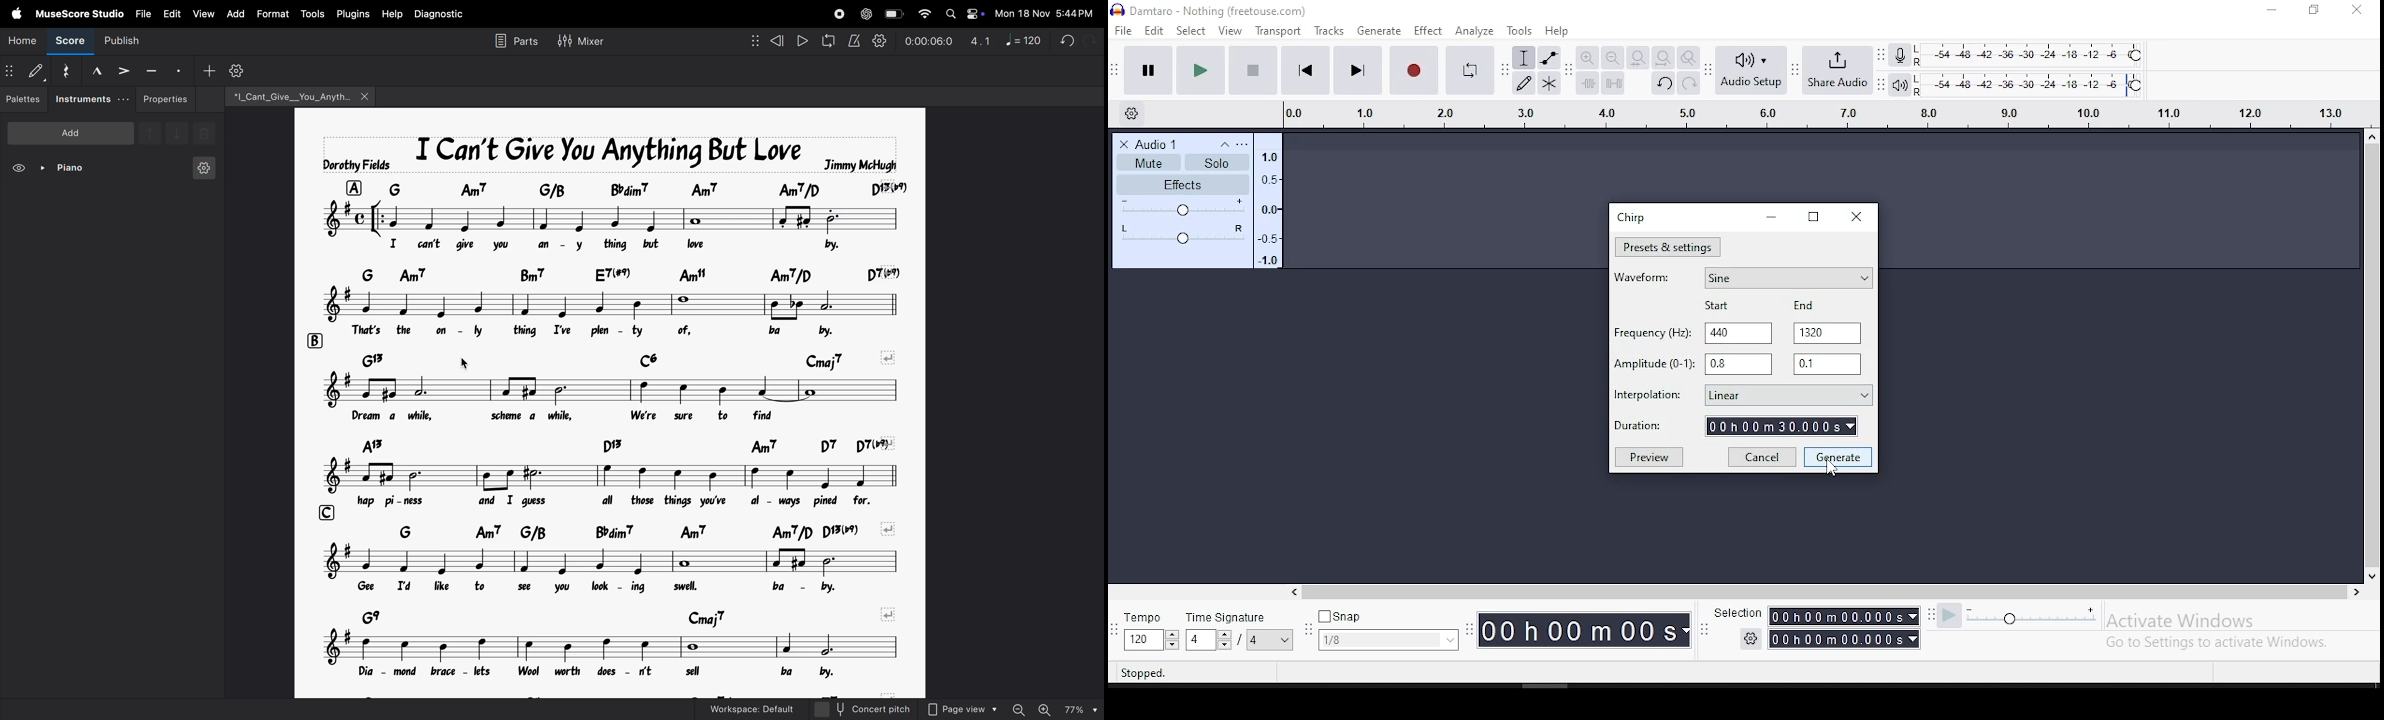 Image resolution: width=2408 pixels, height=728 pixels. I want to click on close window, so click(1855, 215).